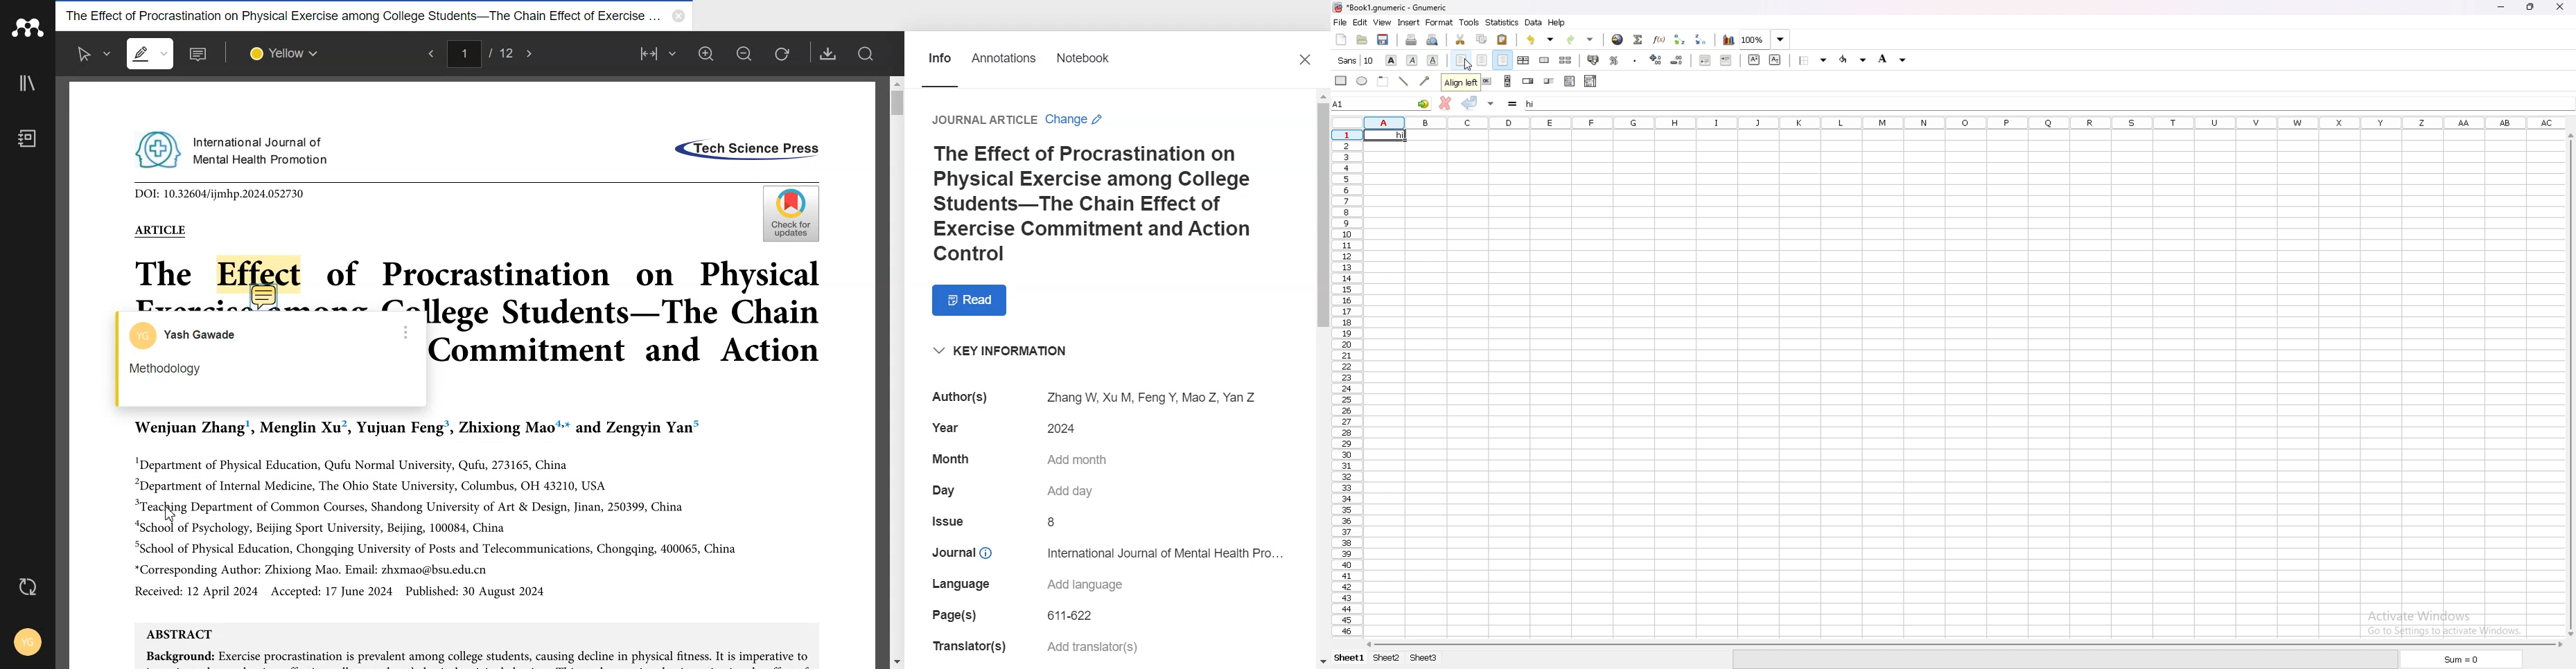 This screenshot has height=672, width=2576. What do you see at coordinates (362, 13) in the screenshot?
I see ` The Effect of Procrastination on Physical Exercise among College Students-The Chain Effect of Exercise...` at bounding box center [362, 13].